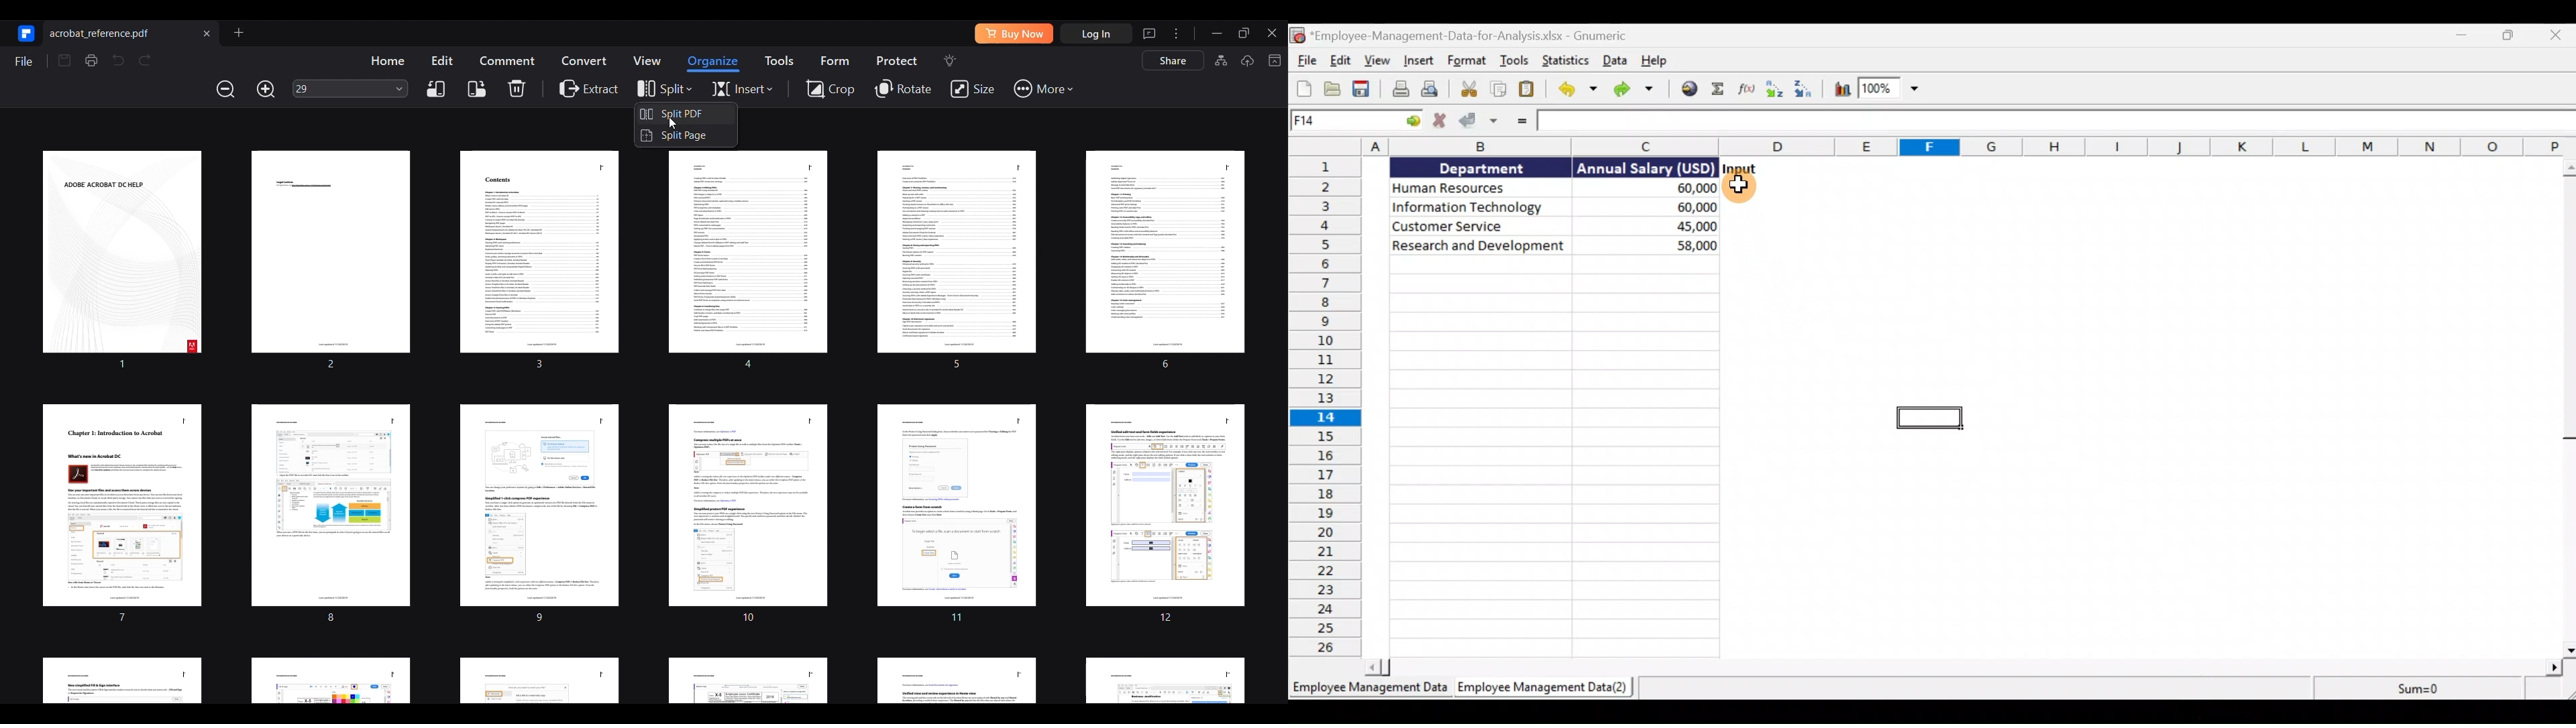  Describe the element at coordinates (1567, 62) in the screenshot. I see `Statistics` at that location.